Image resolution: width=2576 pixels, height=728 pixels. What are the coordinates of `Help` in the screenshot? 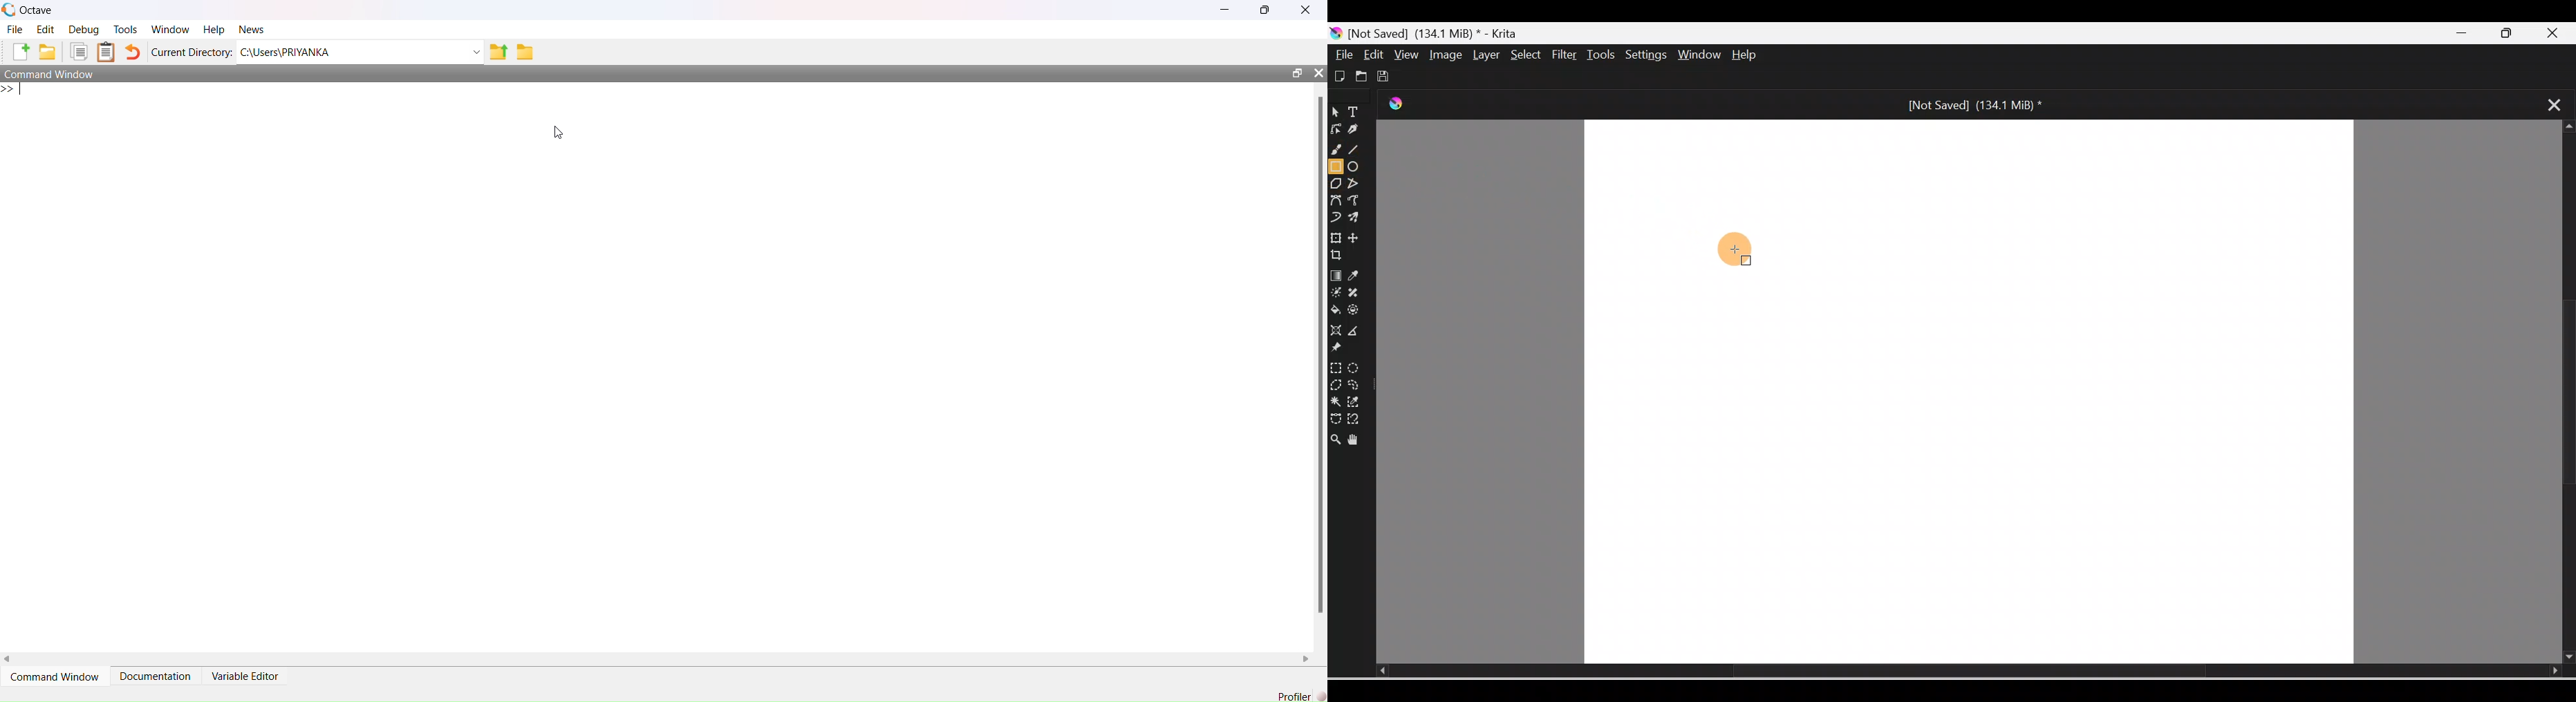 It's located at (1755, 56).